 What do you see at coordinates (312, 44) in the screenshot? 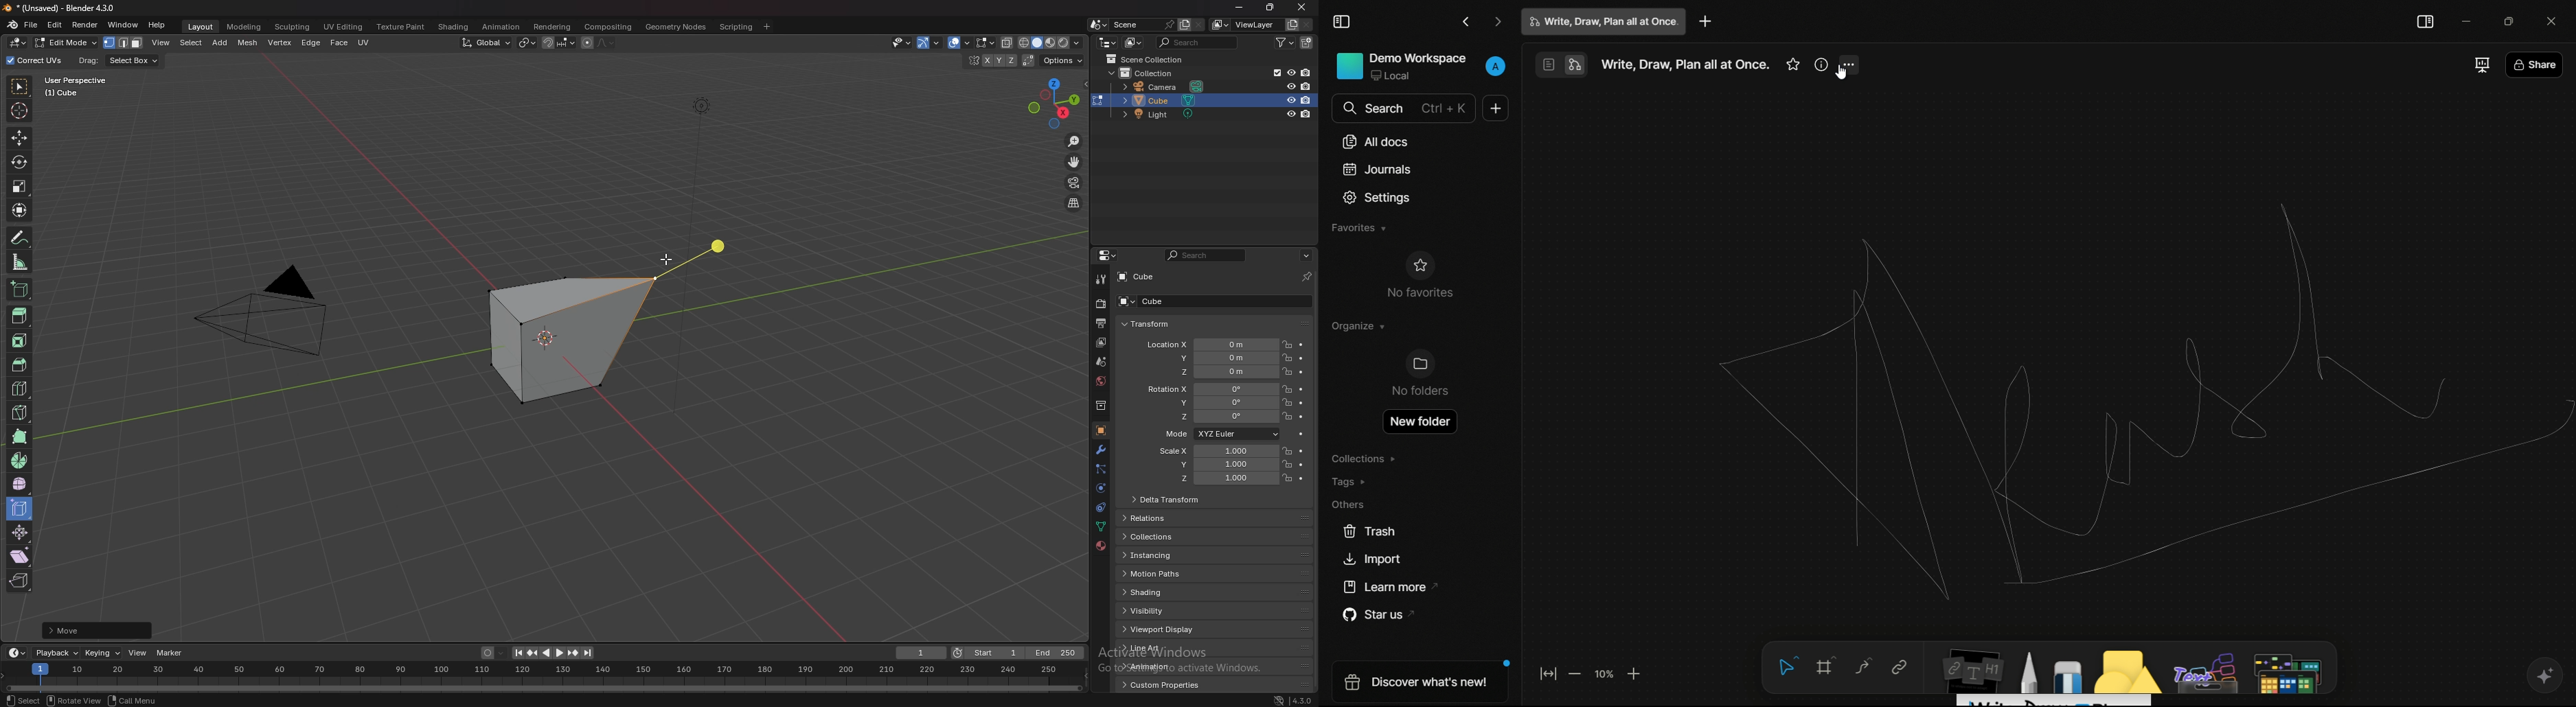
I see `edge` at bounding box center [312, 44].